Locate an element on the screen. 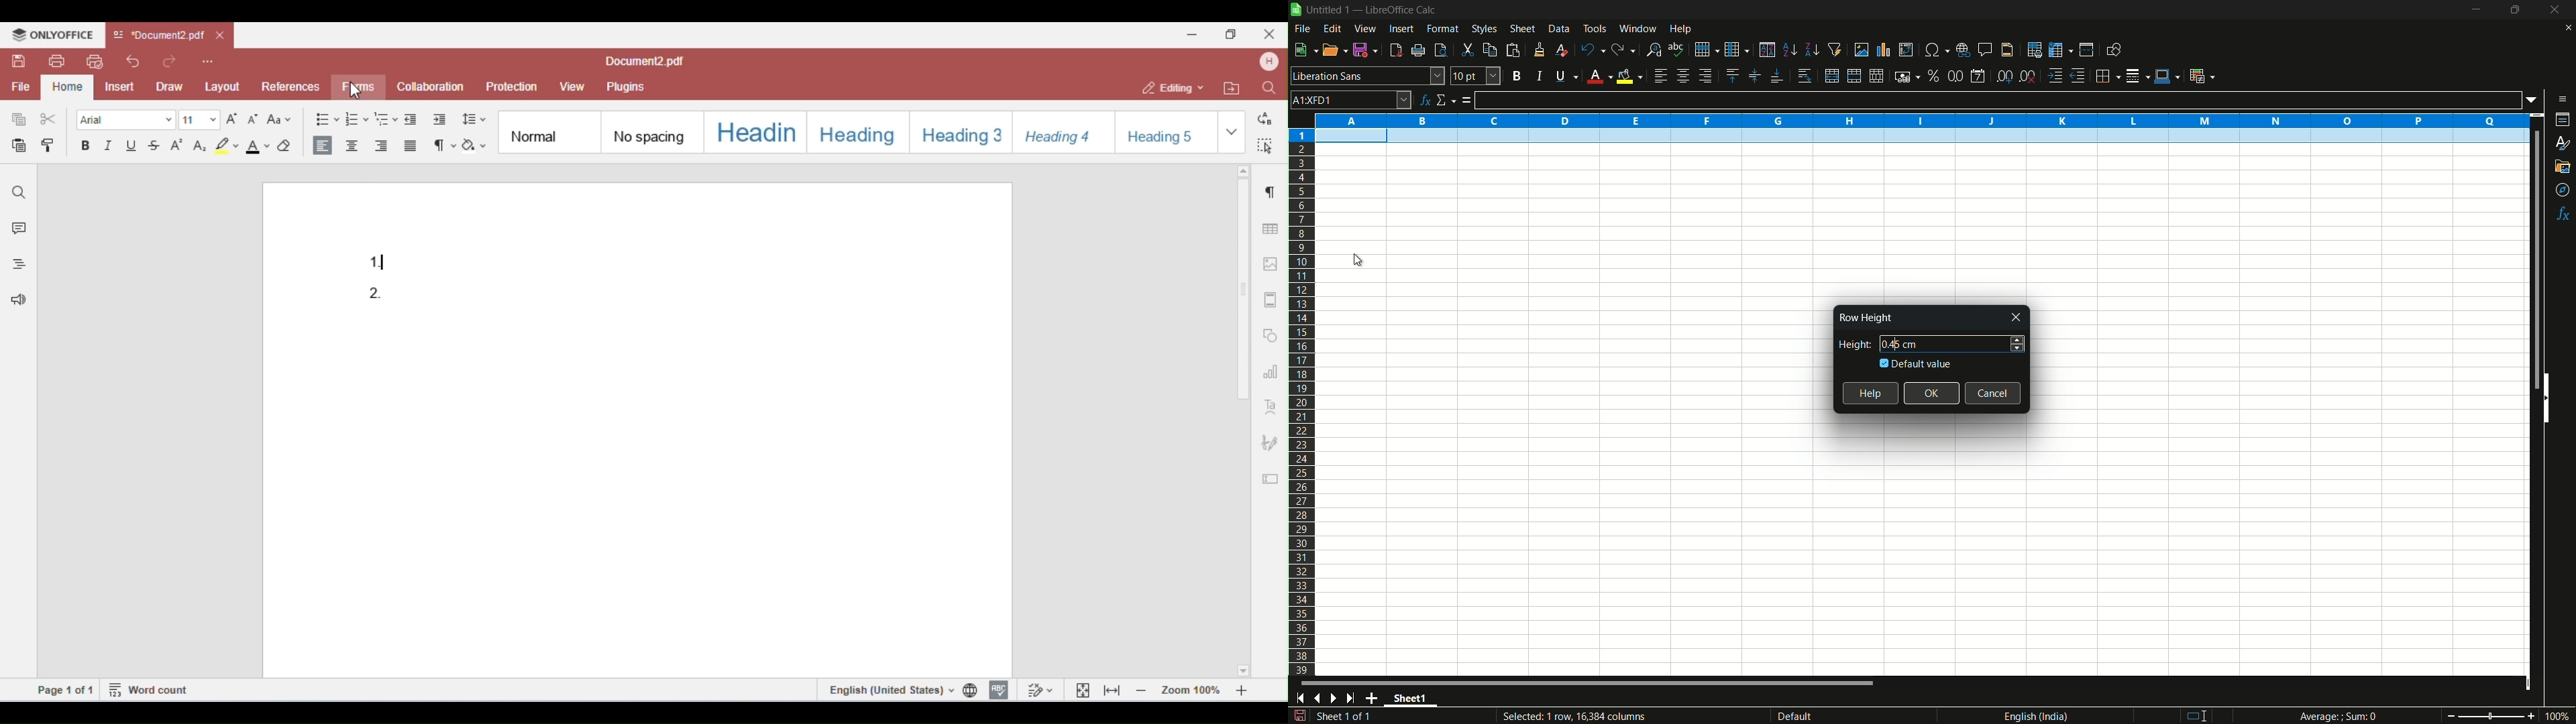  sort ascending is located at coordinates (1789, 50).